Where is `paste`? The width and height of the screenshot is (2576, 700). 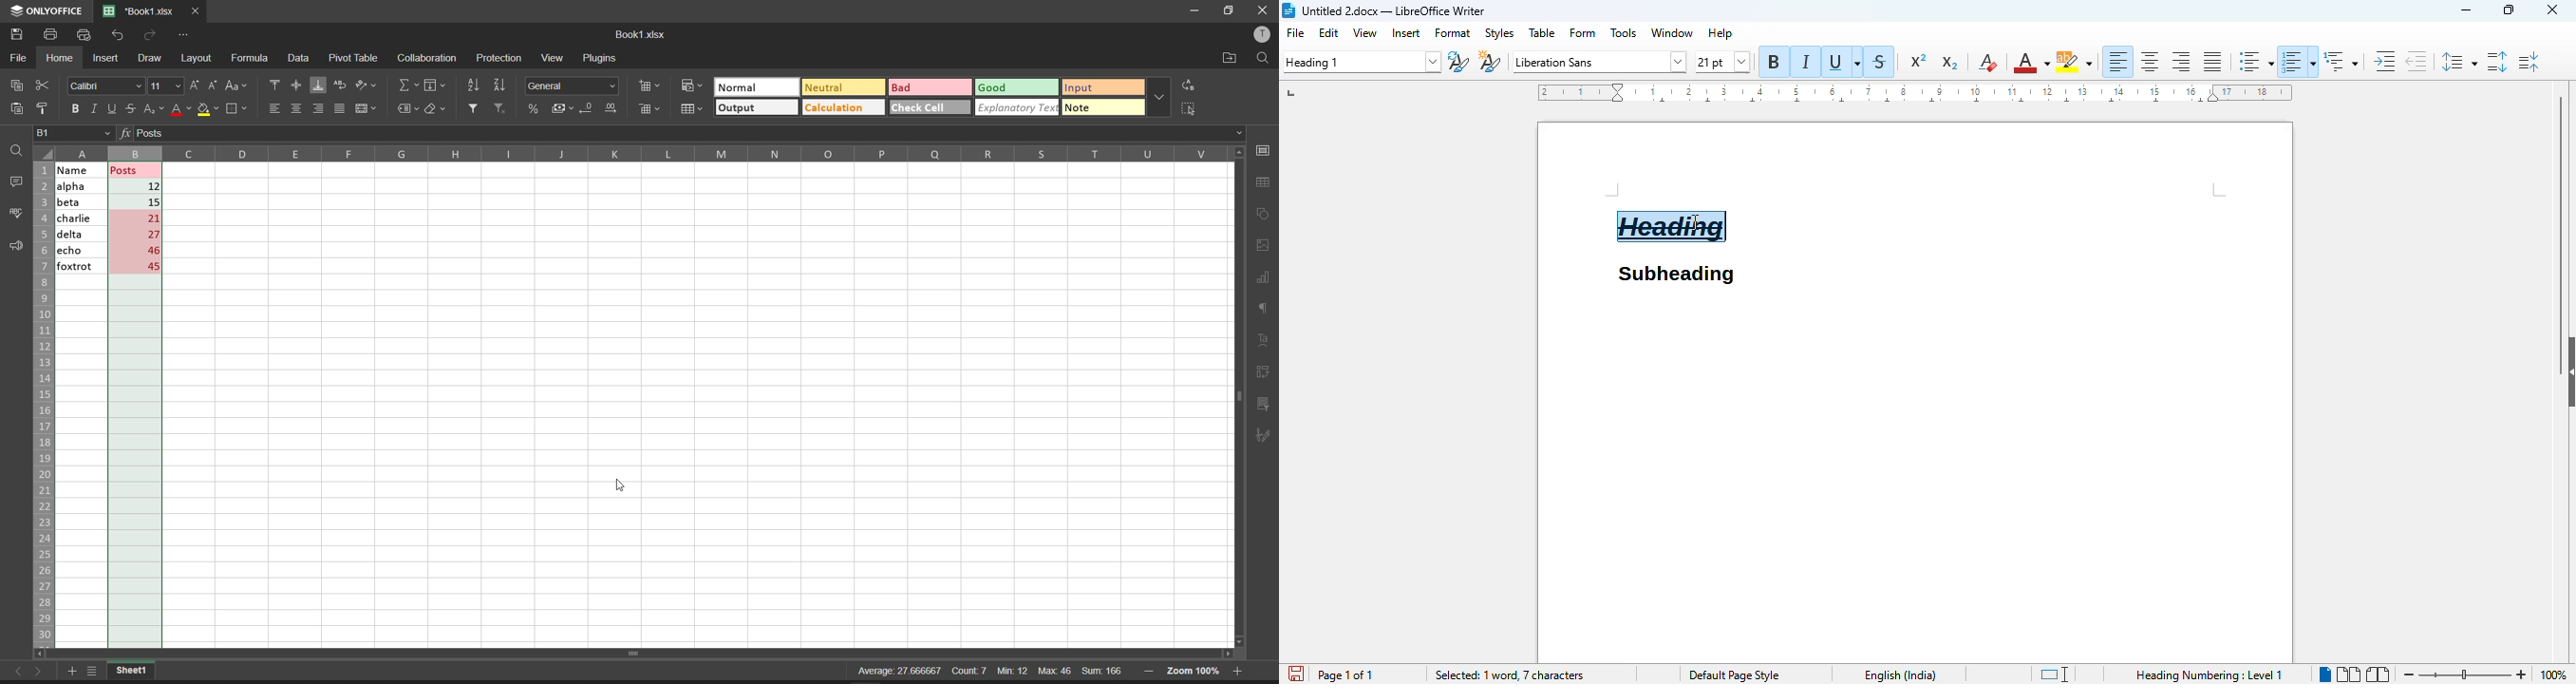 paste is located at coordinates (17, 109).